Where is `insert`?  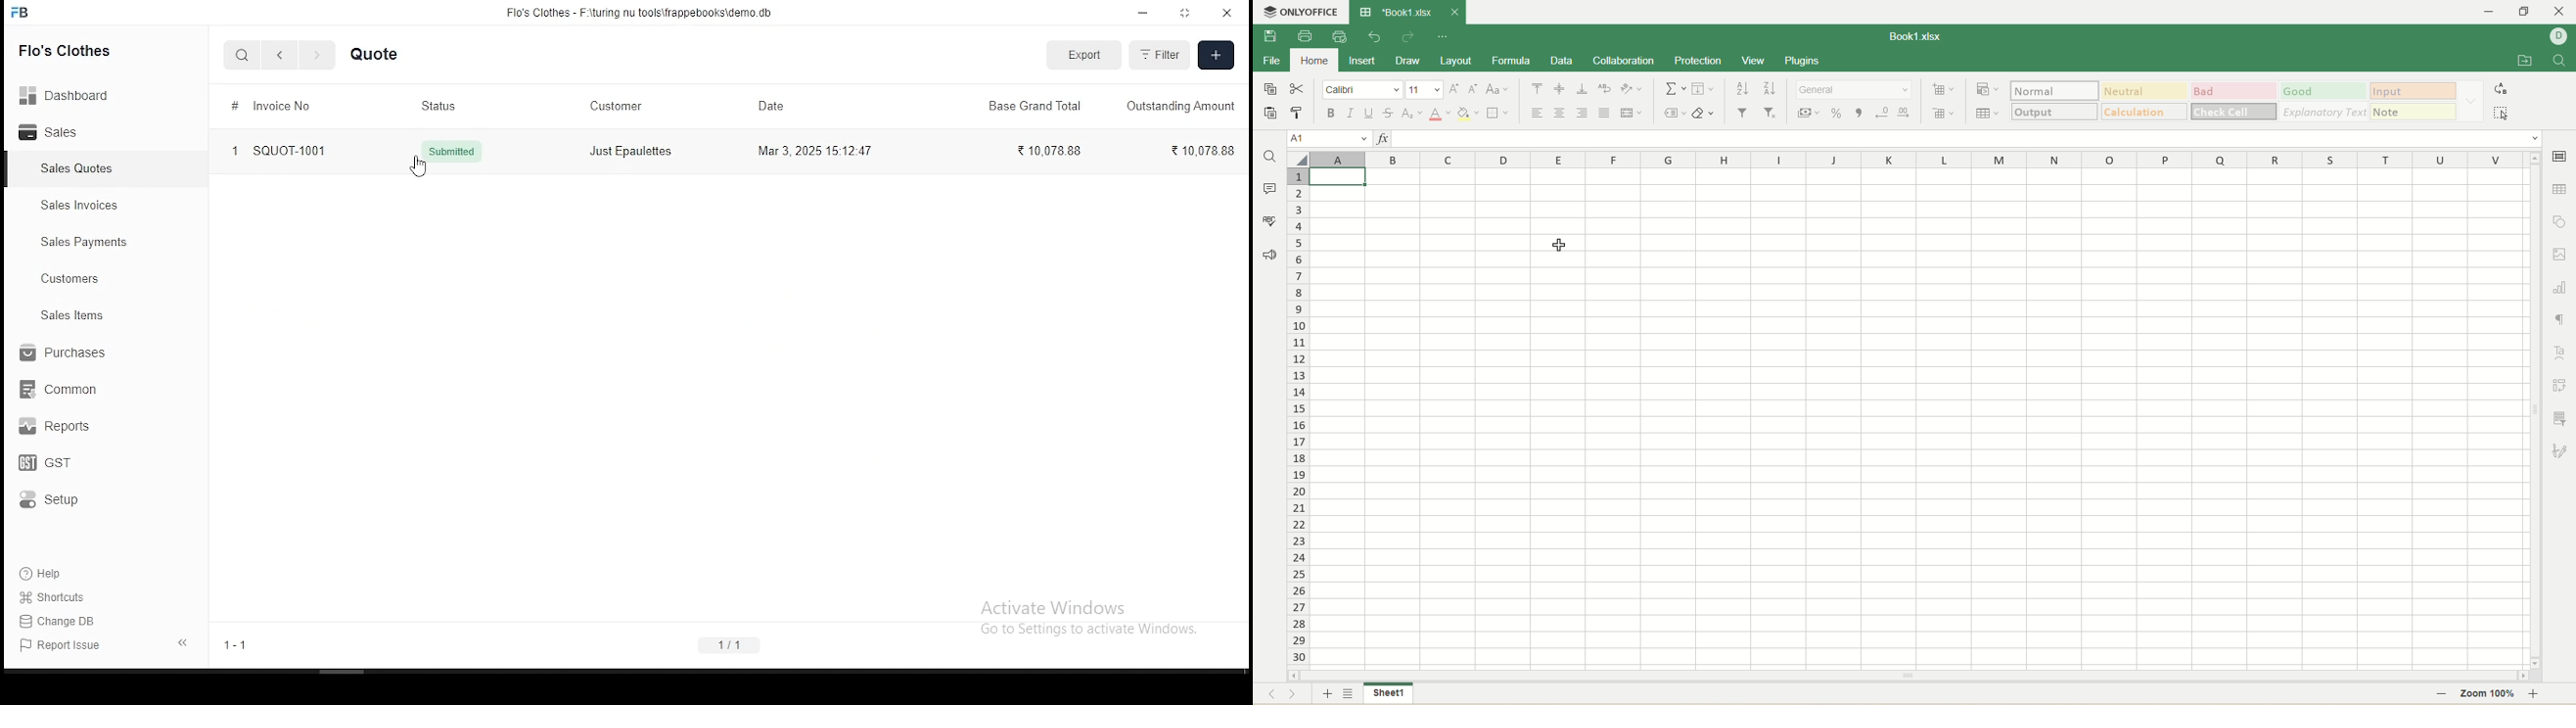
insert is located at coordinates (1363, 60).